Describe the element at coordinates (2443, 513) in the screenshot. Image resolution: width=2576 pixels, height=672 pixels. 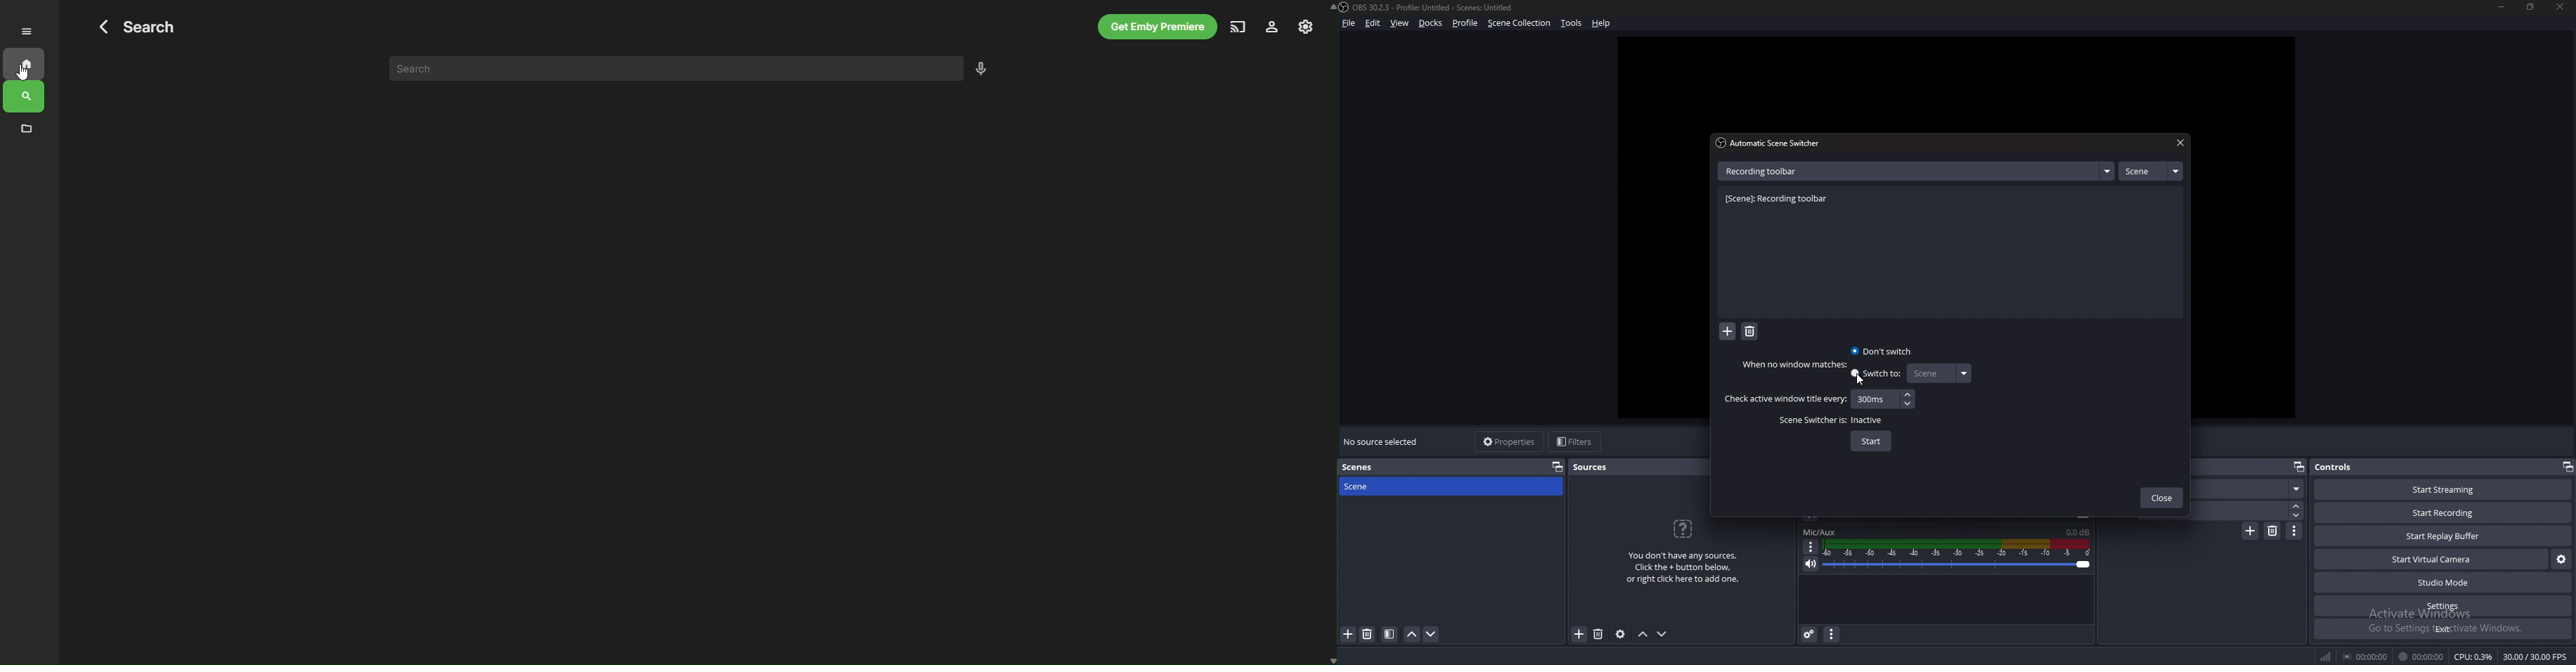
I see `start recording` at that location.